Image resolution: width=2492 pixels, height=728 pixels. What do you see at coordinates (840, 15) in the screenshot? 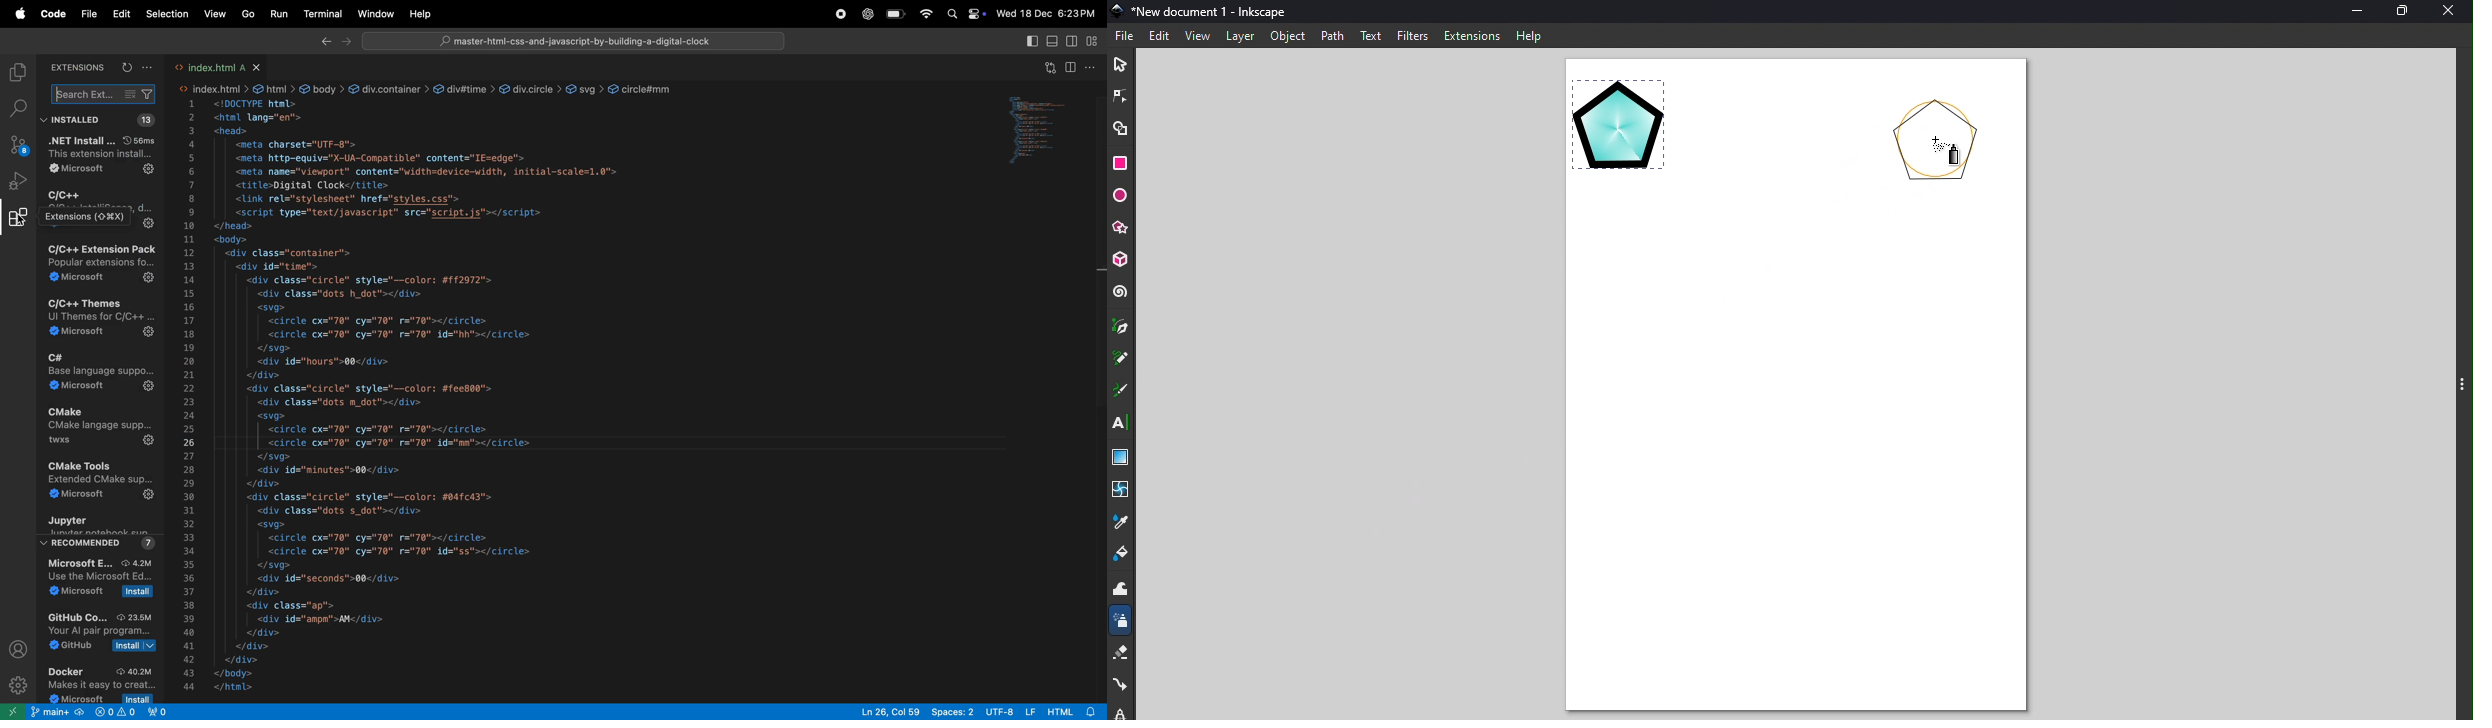
I see `record` at bounding box center [840, 15].